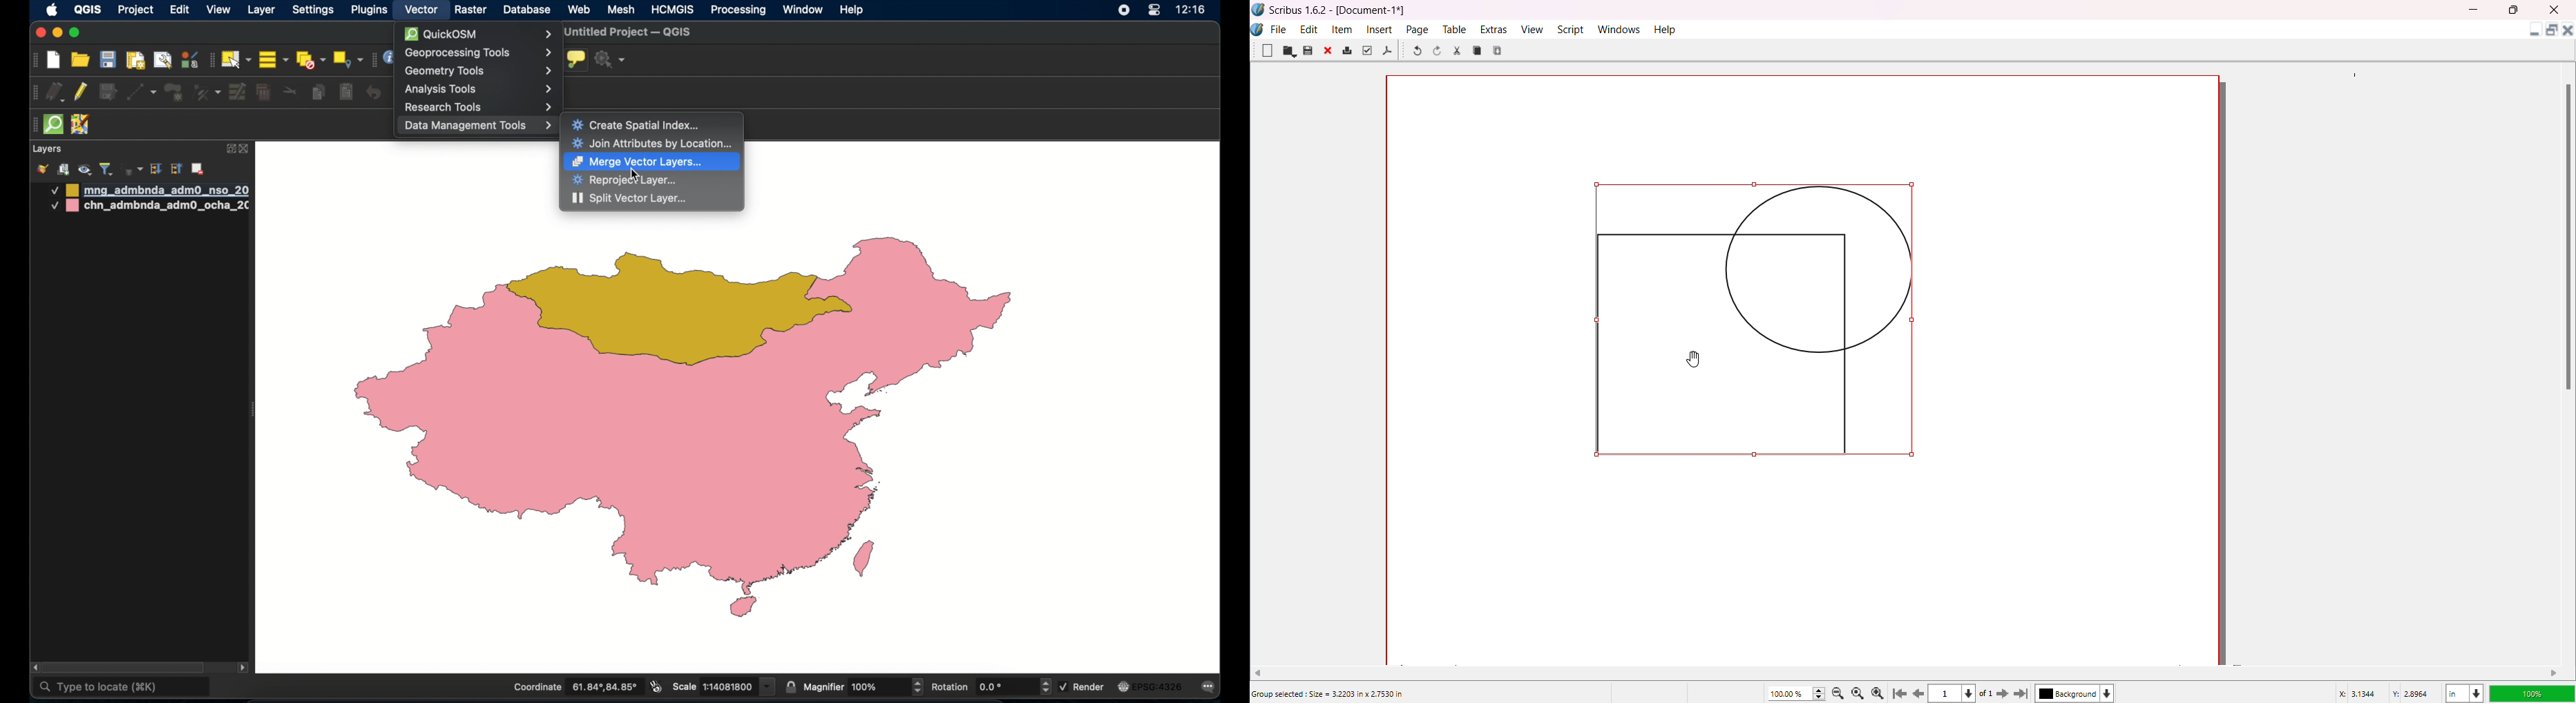 The image size is (2576, 728). Describe the element at coordinates (637, 162) in the screenshot. I see `merge vector layers` at that location.